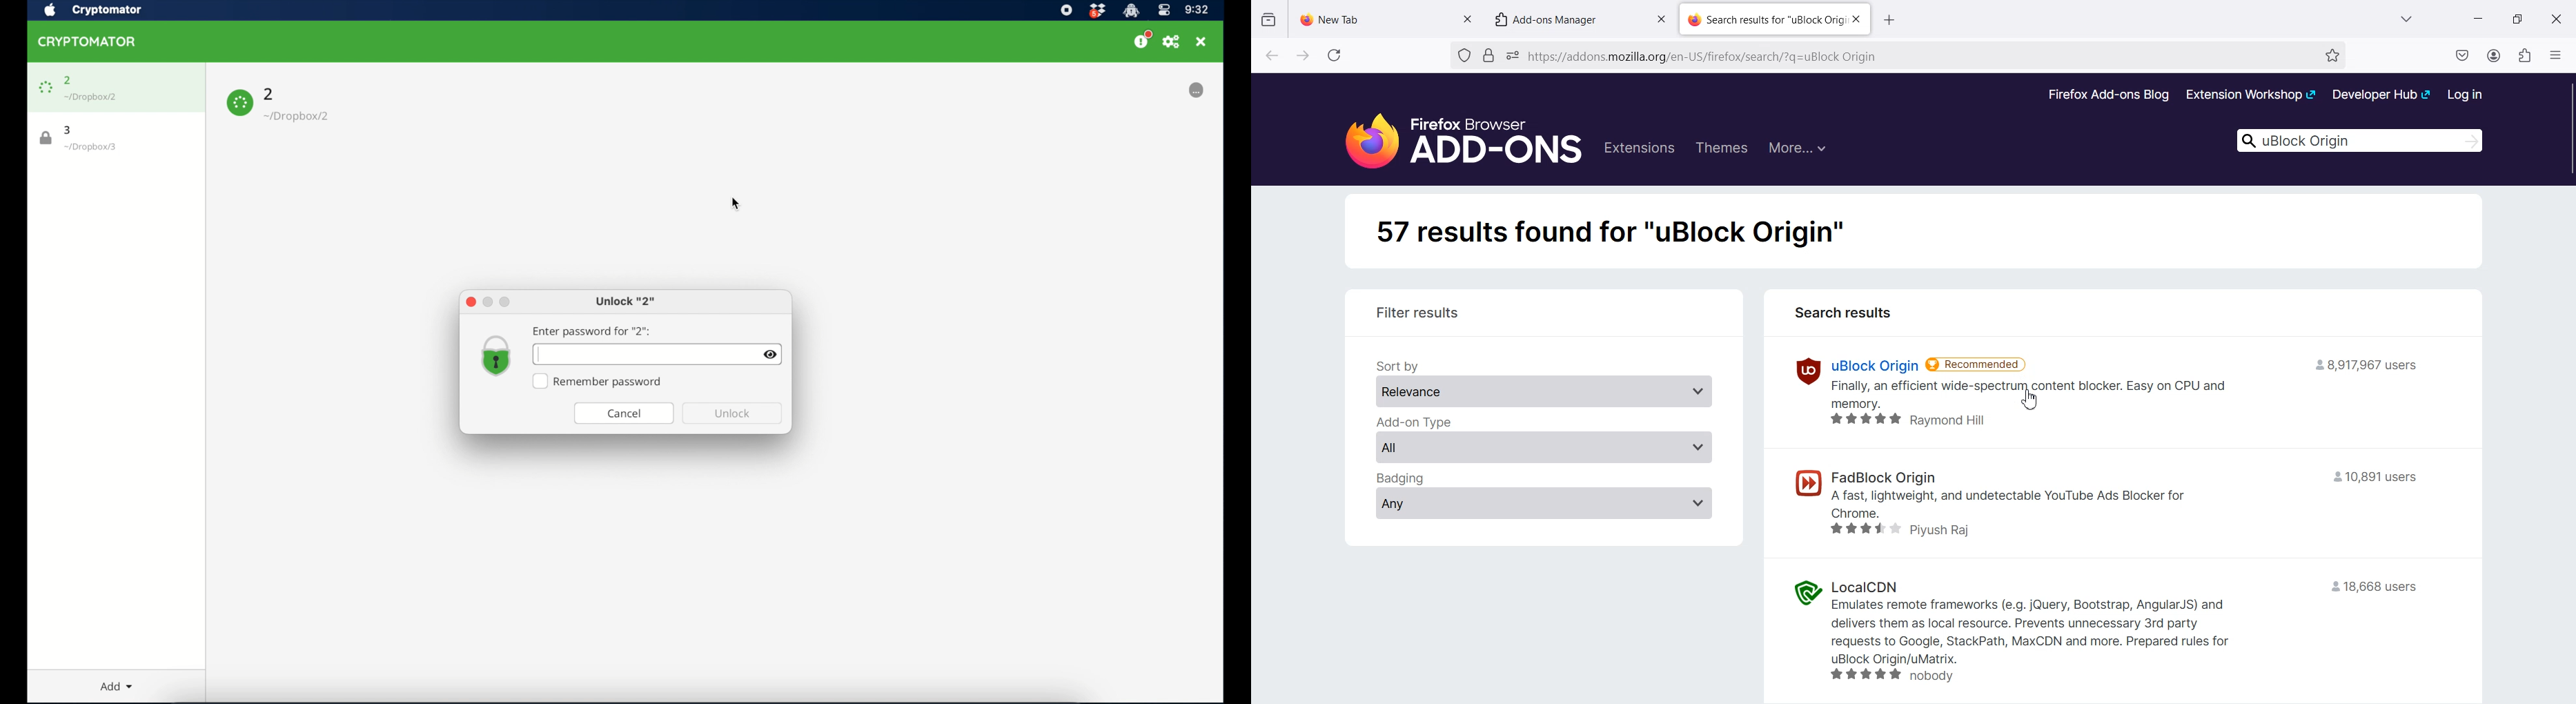  What do you see at coordinates (1888, 473) in the screenshot?
I see `FadBlock origin` at bounding box center [1888, 473].